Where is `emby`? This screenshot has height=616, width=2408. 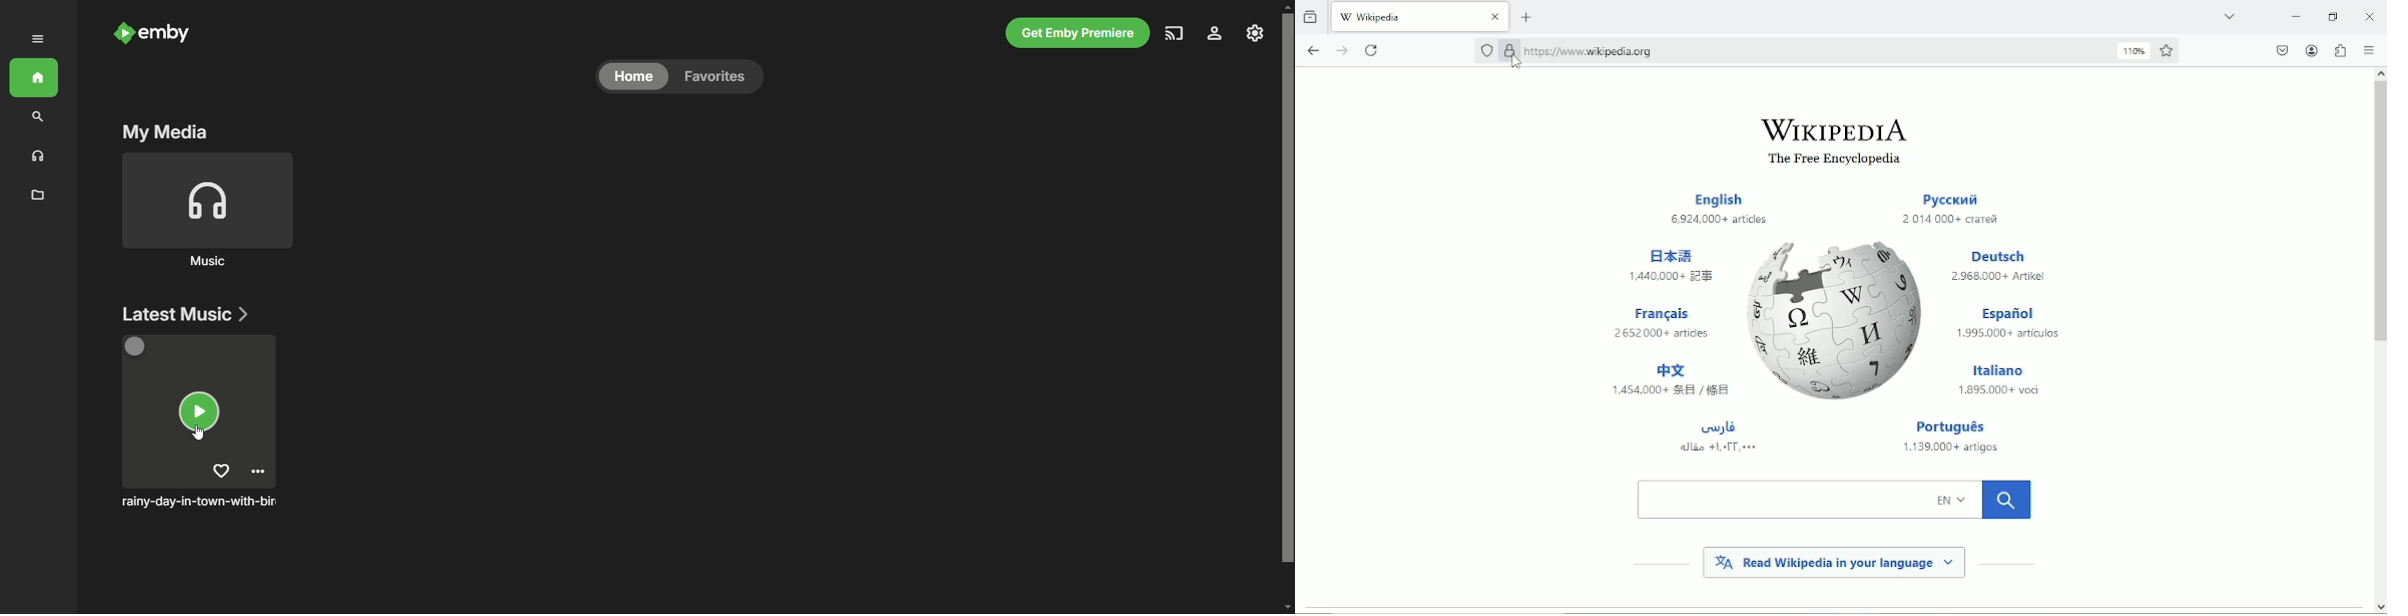
emby is located at coordinates (169, 34).